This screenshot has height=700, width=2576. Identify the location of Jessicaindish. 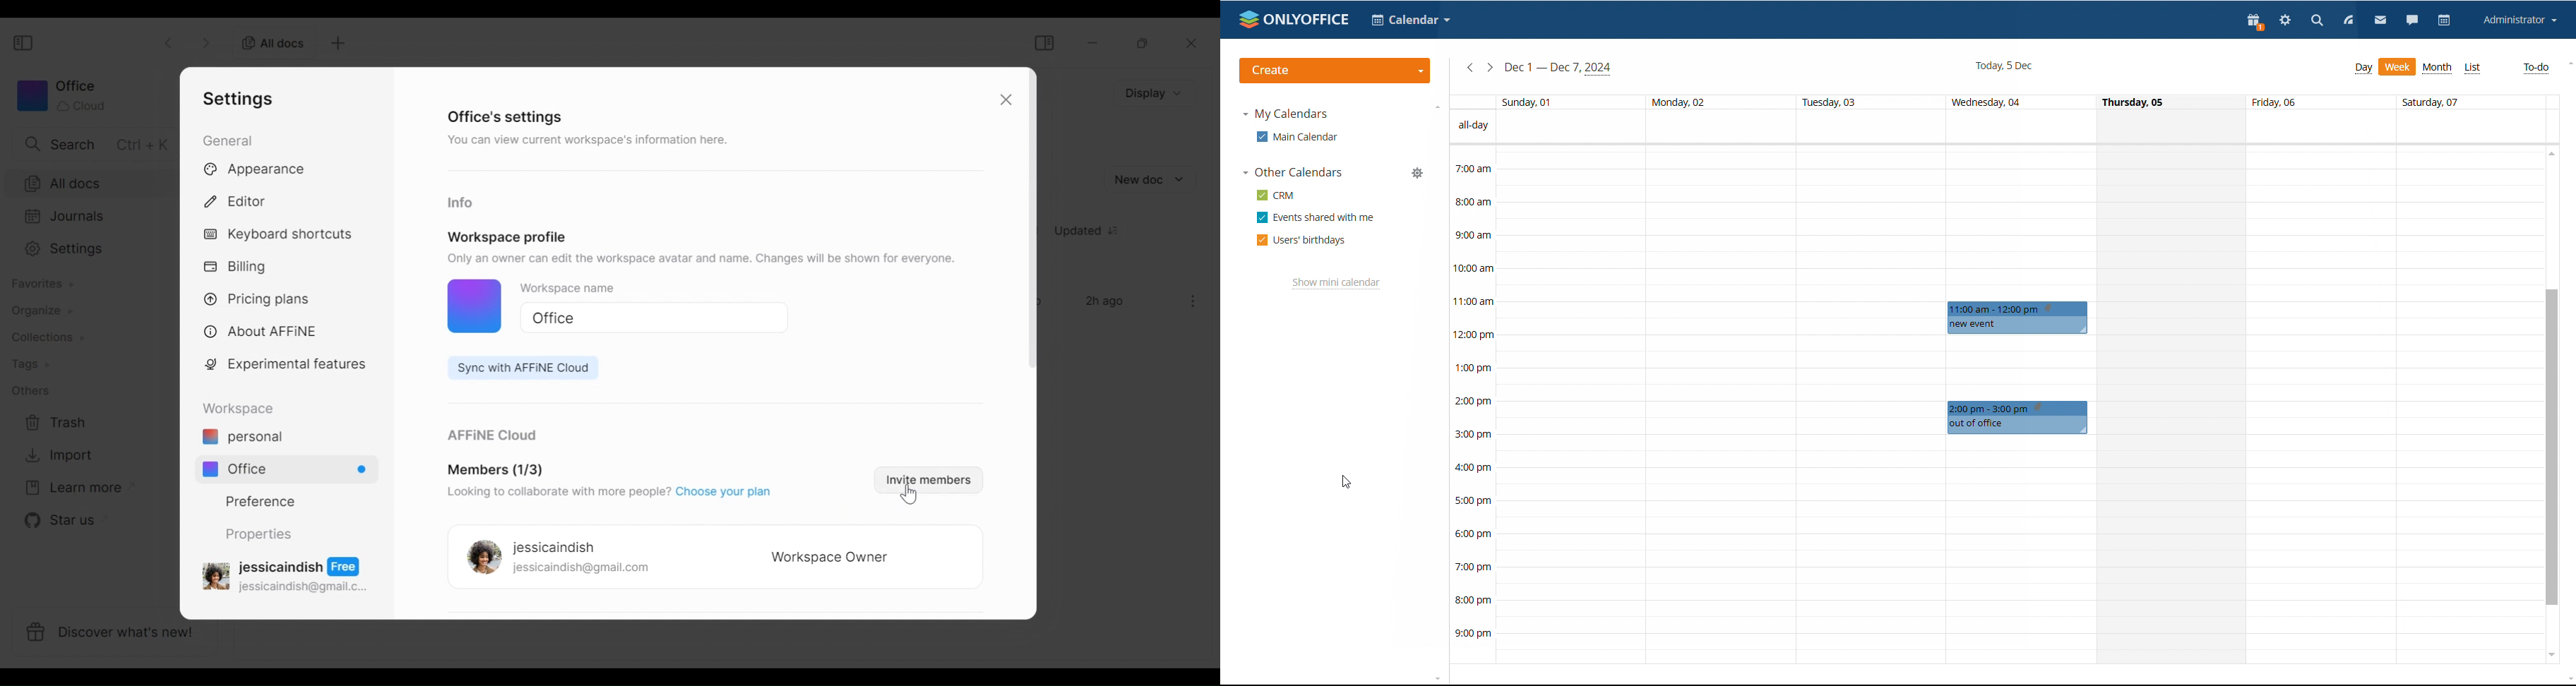
(554, 548).